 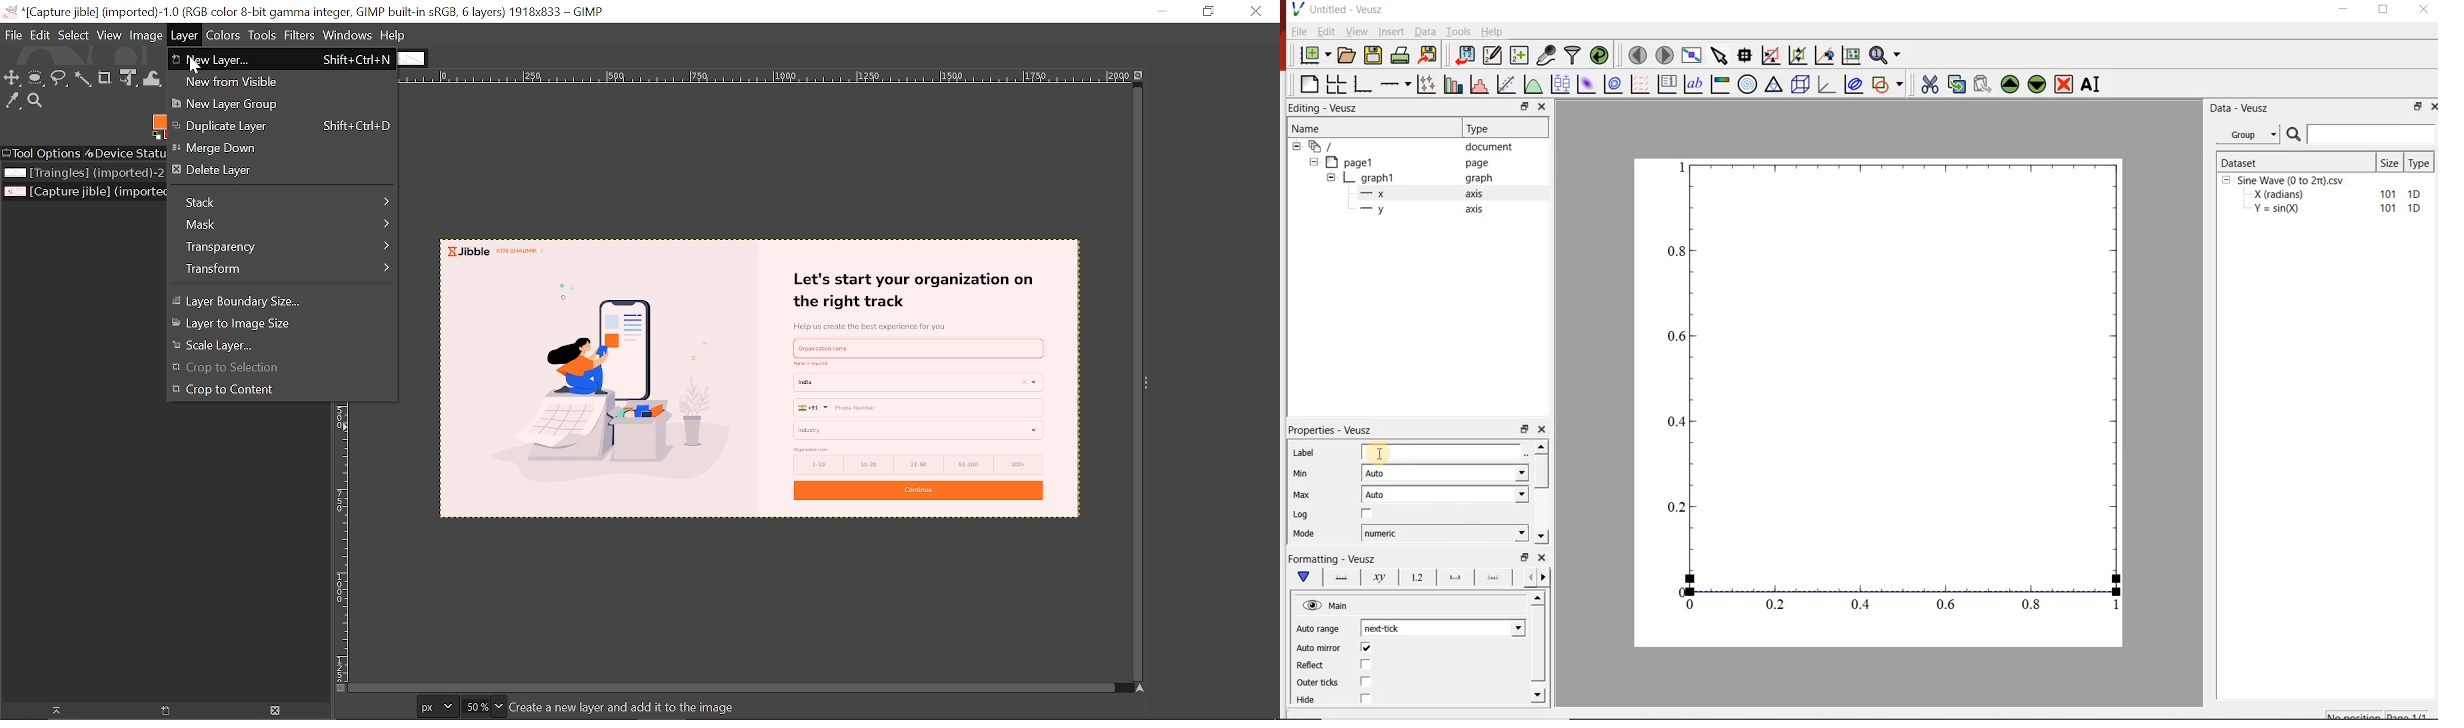 I want to click on paste, so click(x=1982, y=84).